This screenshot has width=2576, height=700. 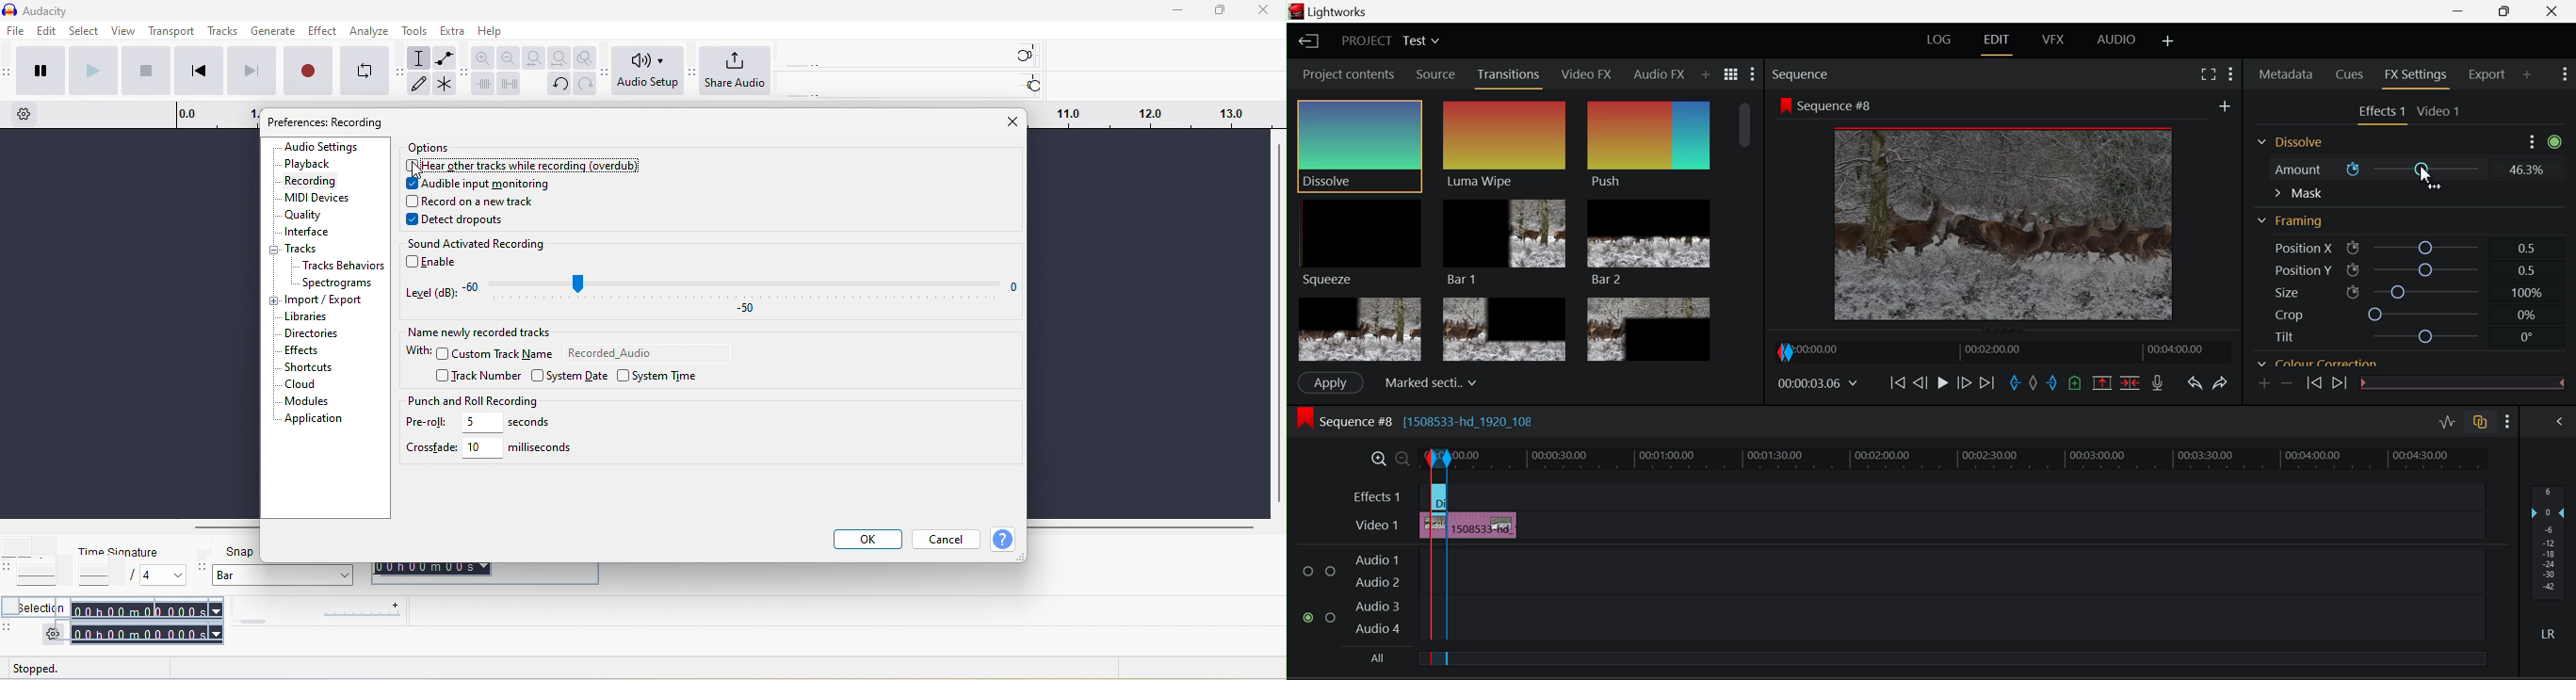 What do you see at coordinates (313, 316) in the screenshot?
I see `libraries` at bounding box center [313, 316].